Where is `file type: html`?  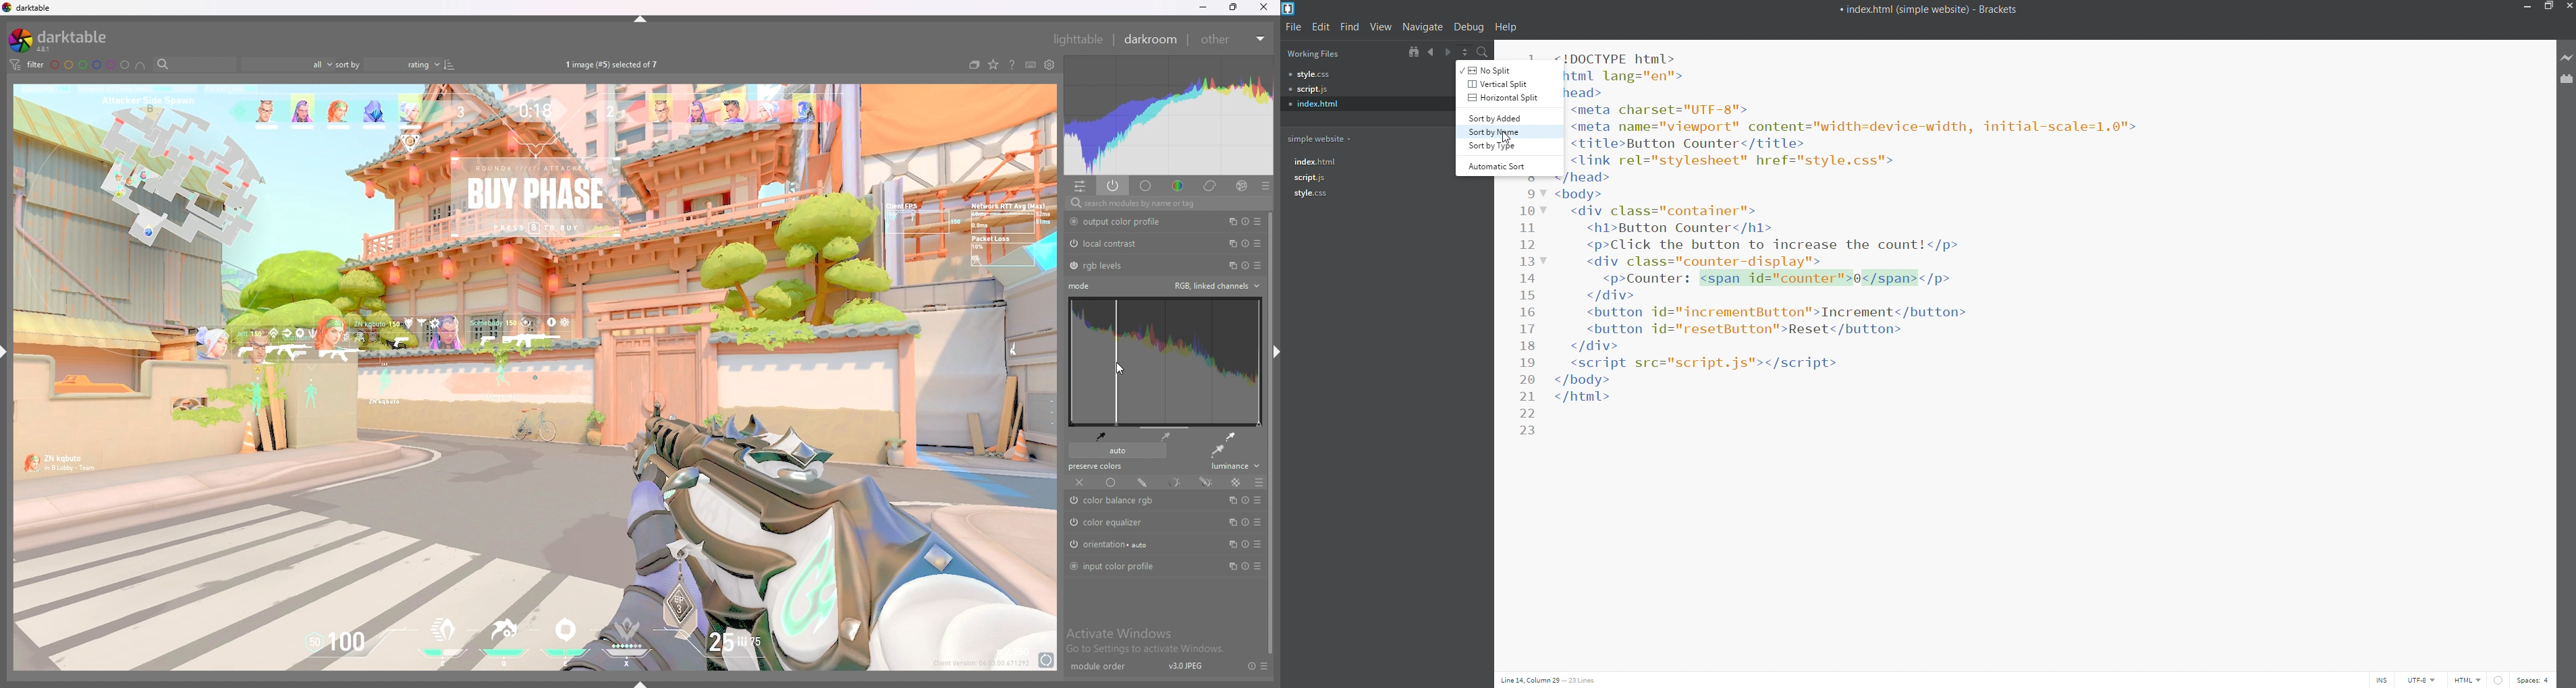 file type: html is located at coordinates (2468, 679).